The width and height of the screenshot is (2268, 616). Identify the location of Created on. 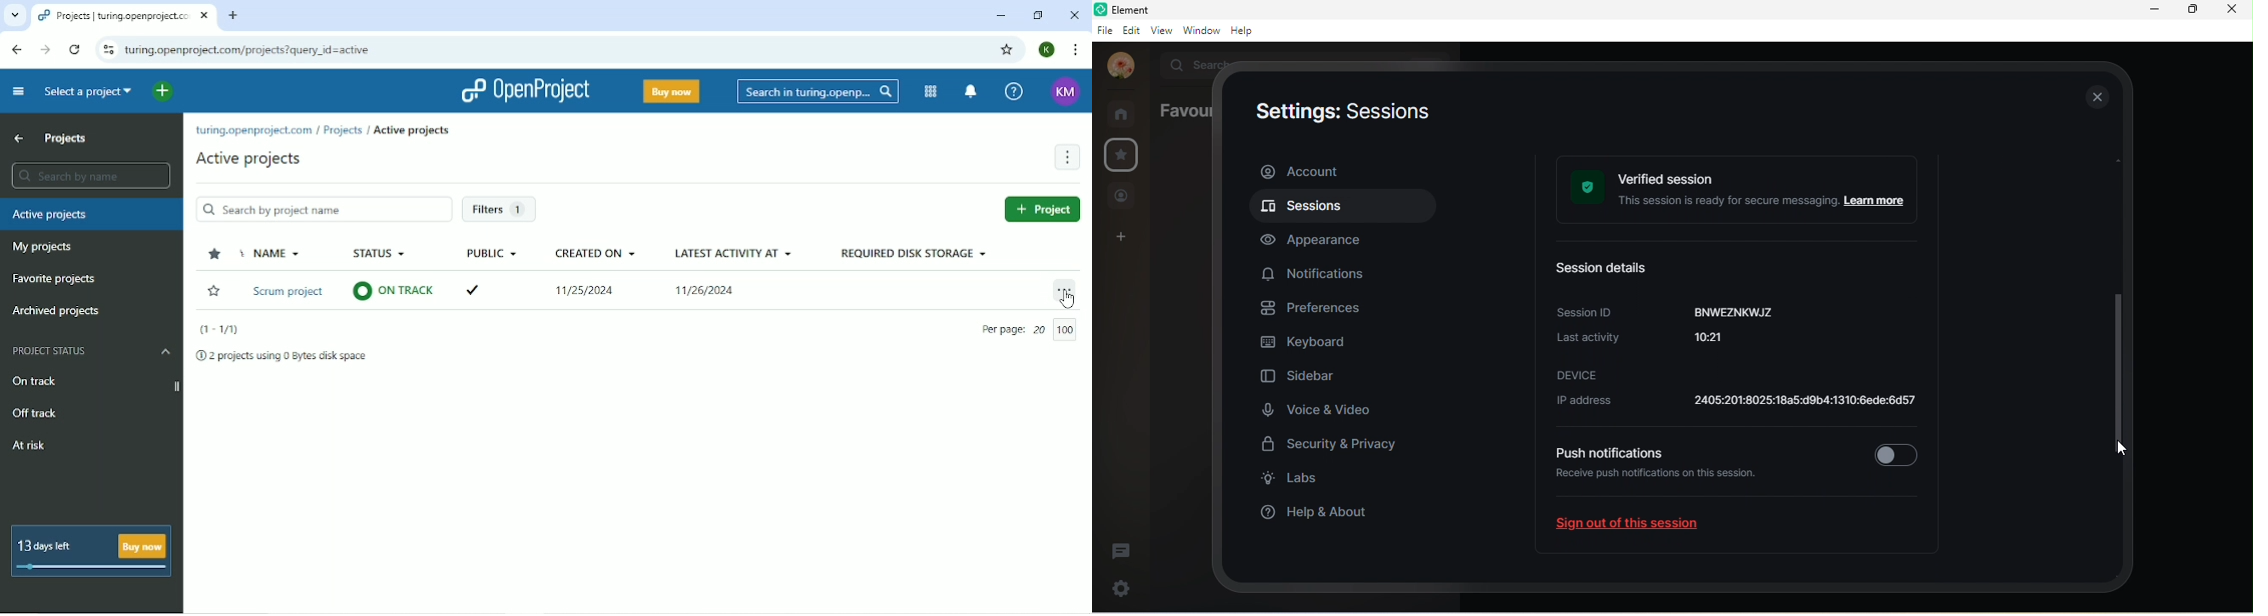
(596, 253).